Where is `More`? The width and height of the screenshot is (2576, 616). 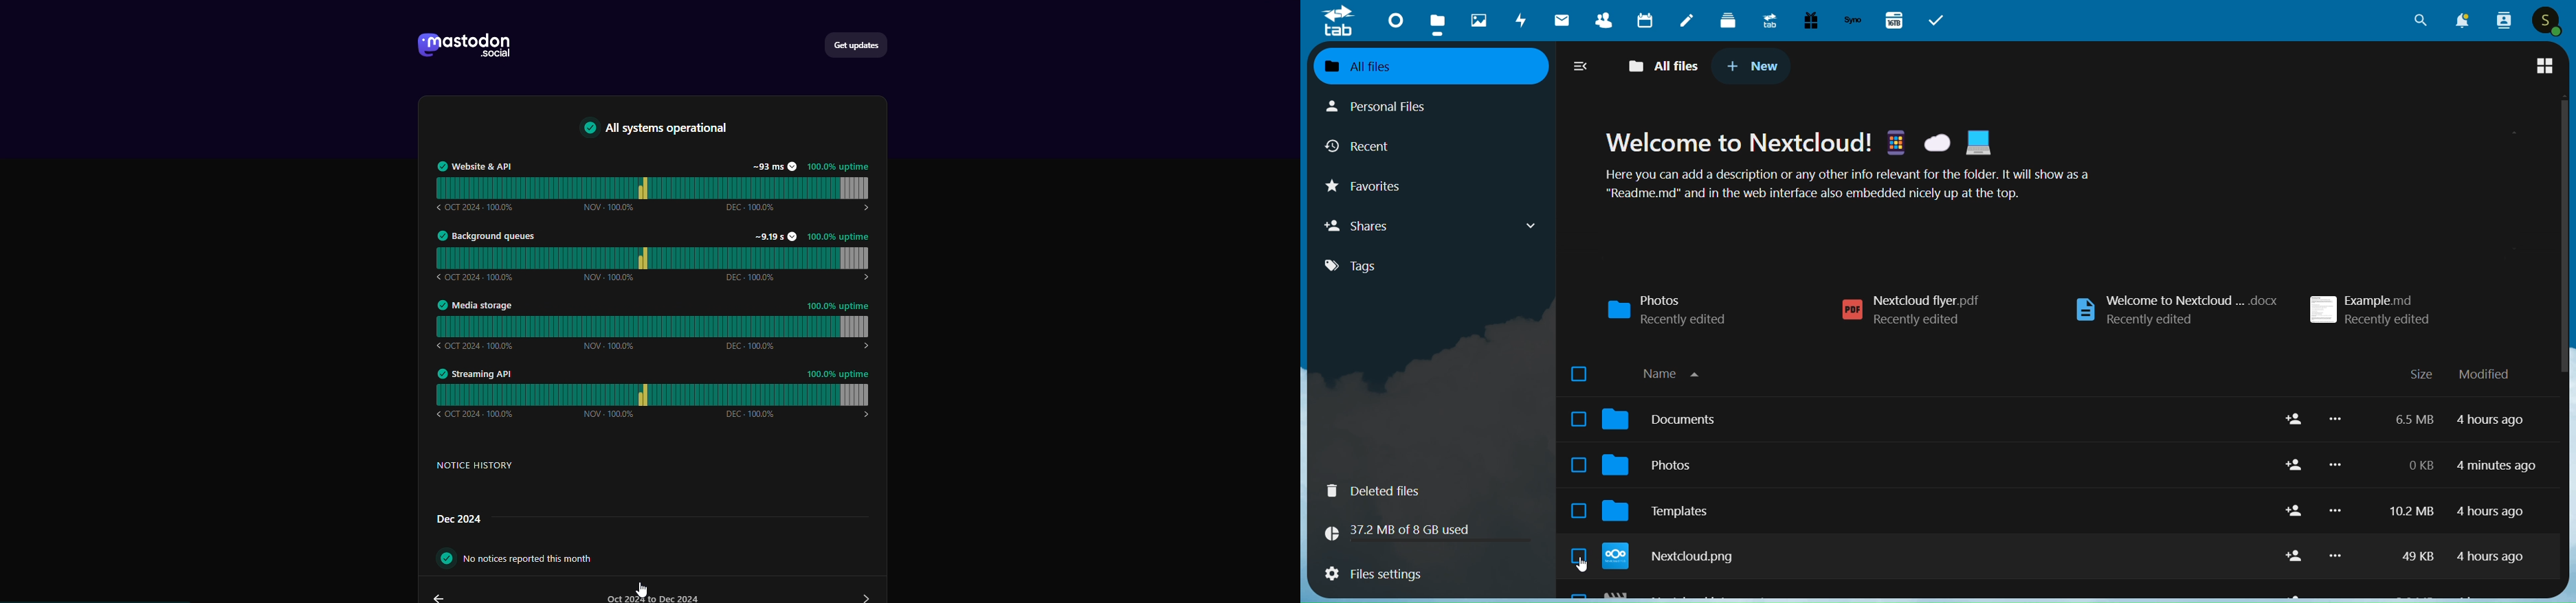
More is located at coordinates (2336, 464).